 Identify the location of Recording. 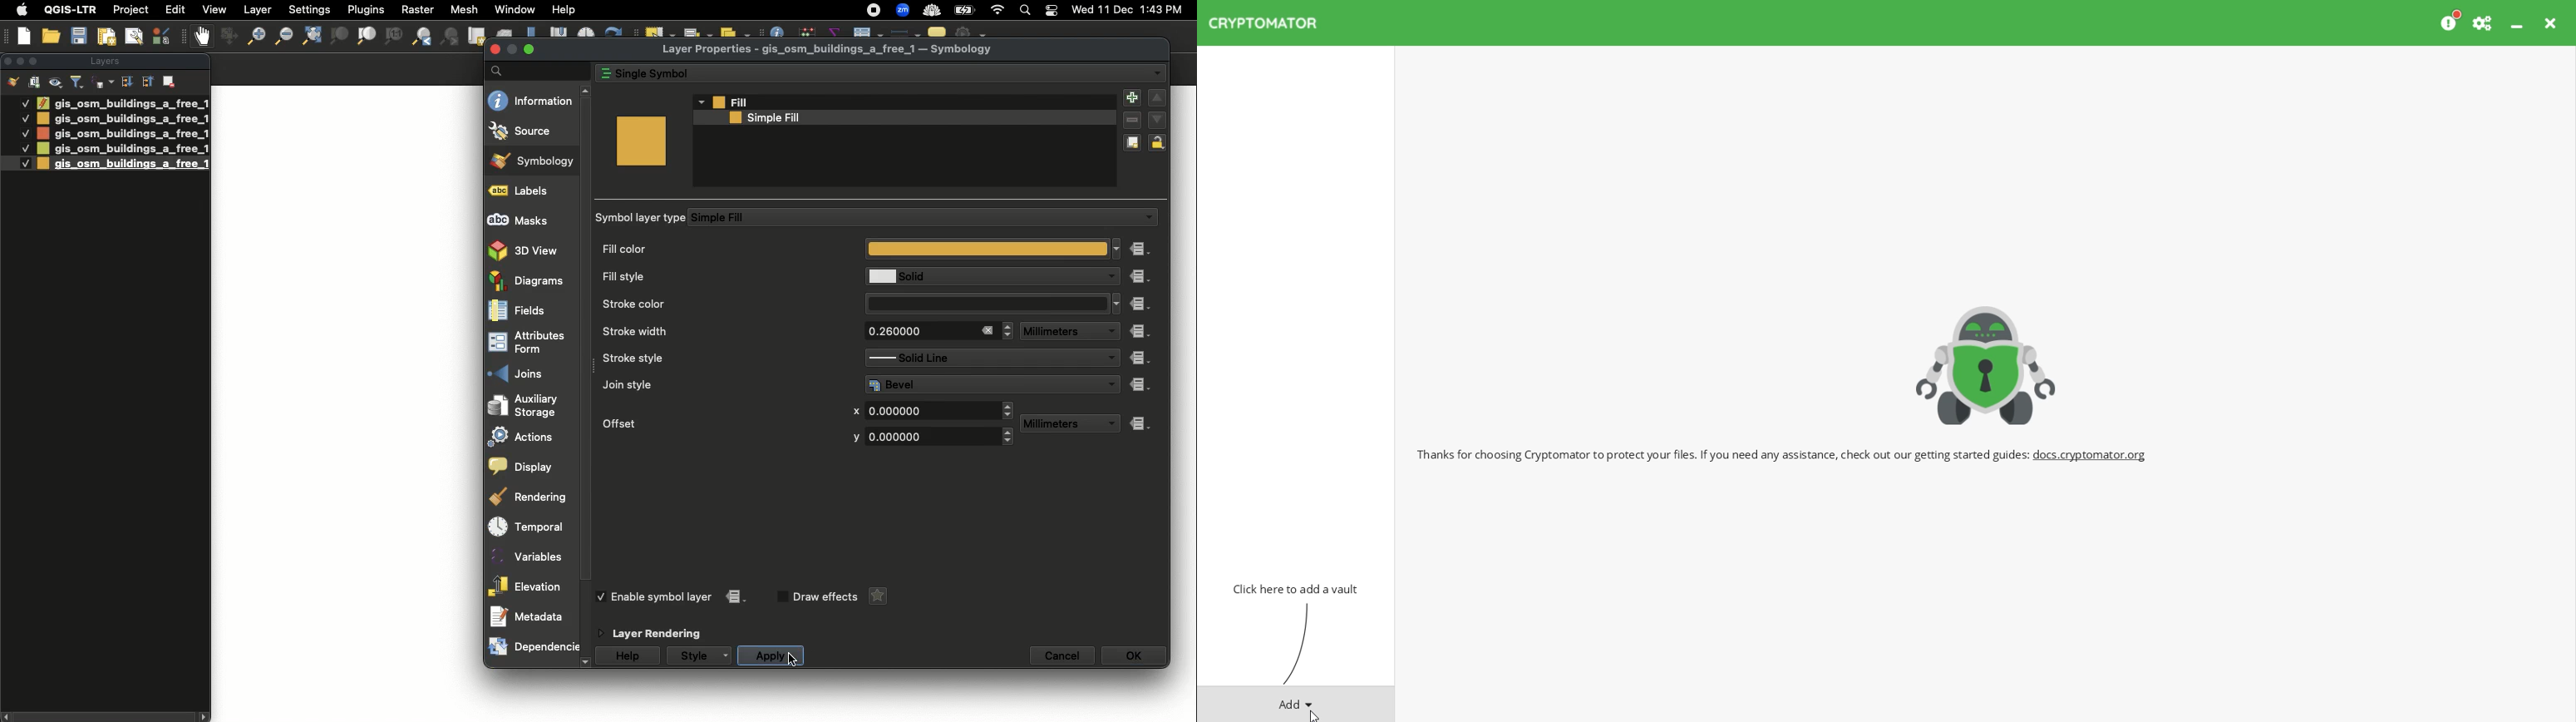
(874, 11).